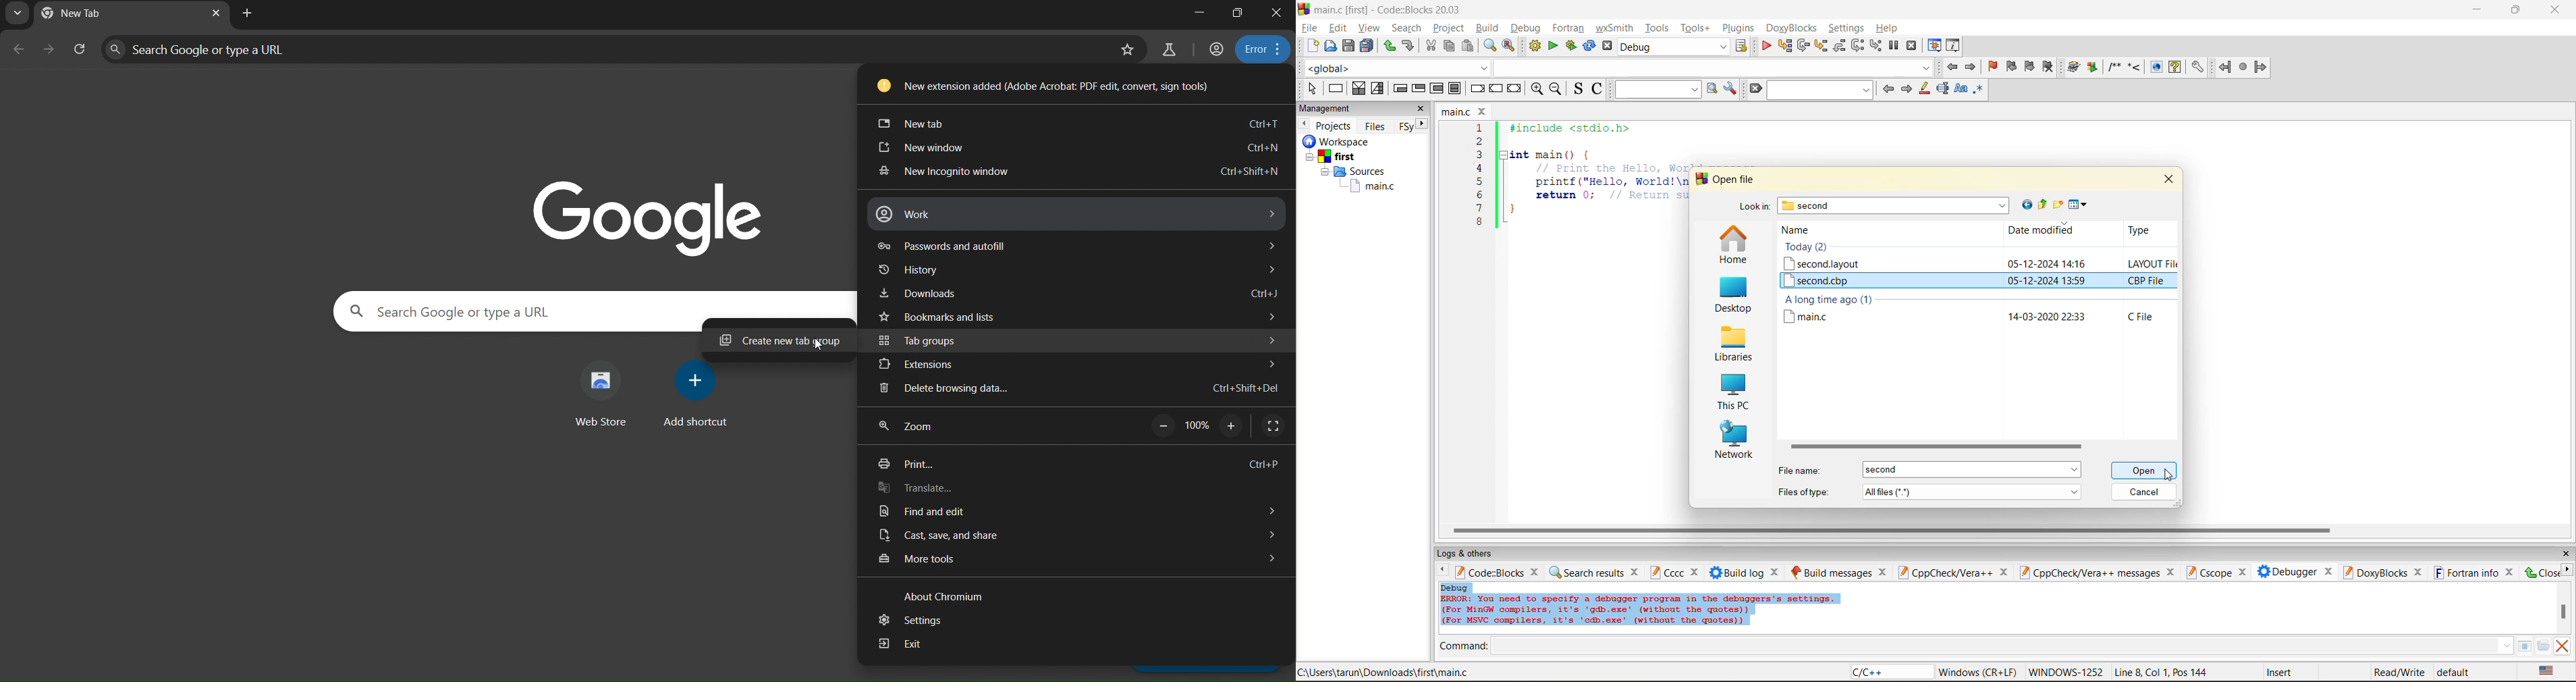 The height and width of the screenshot is (700, 2576). I want to click on go back one page, so click(19, 50).